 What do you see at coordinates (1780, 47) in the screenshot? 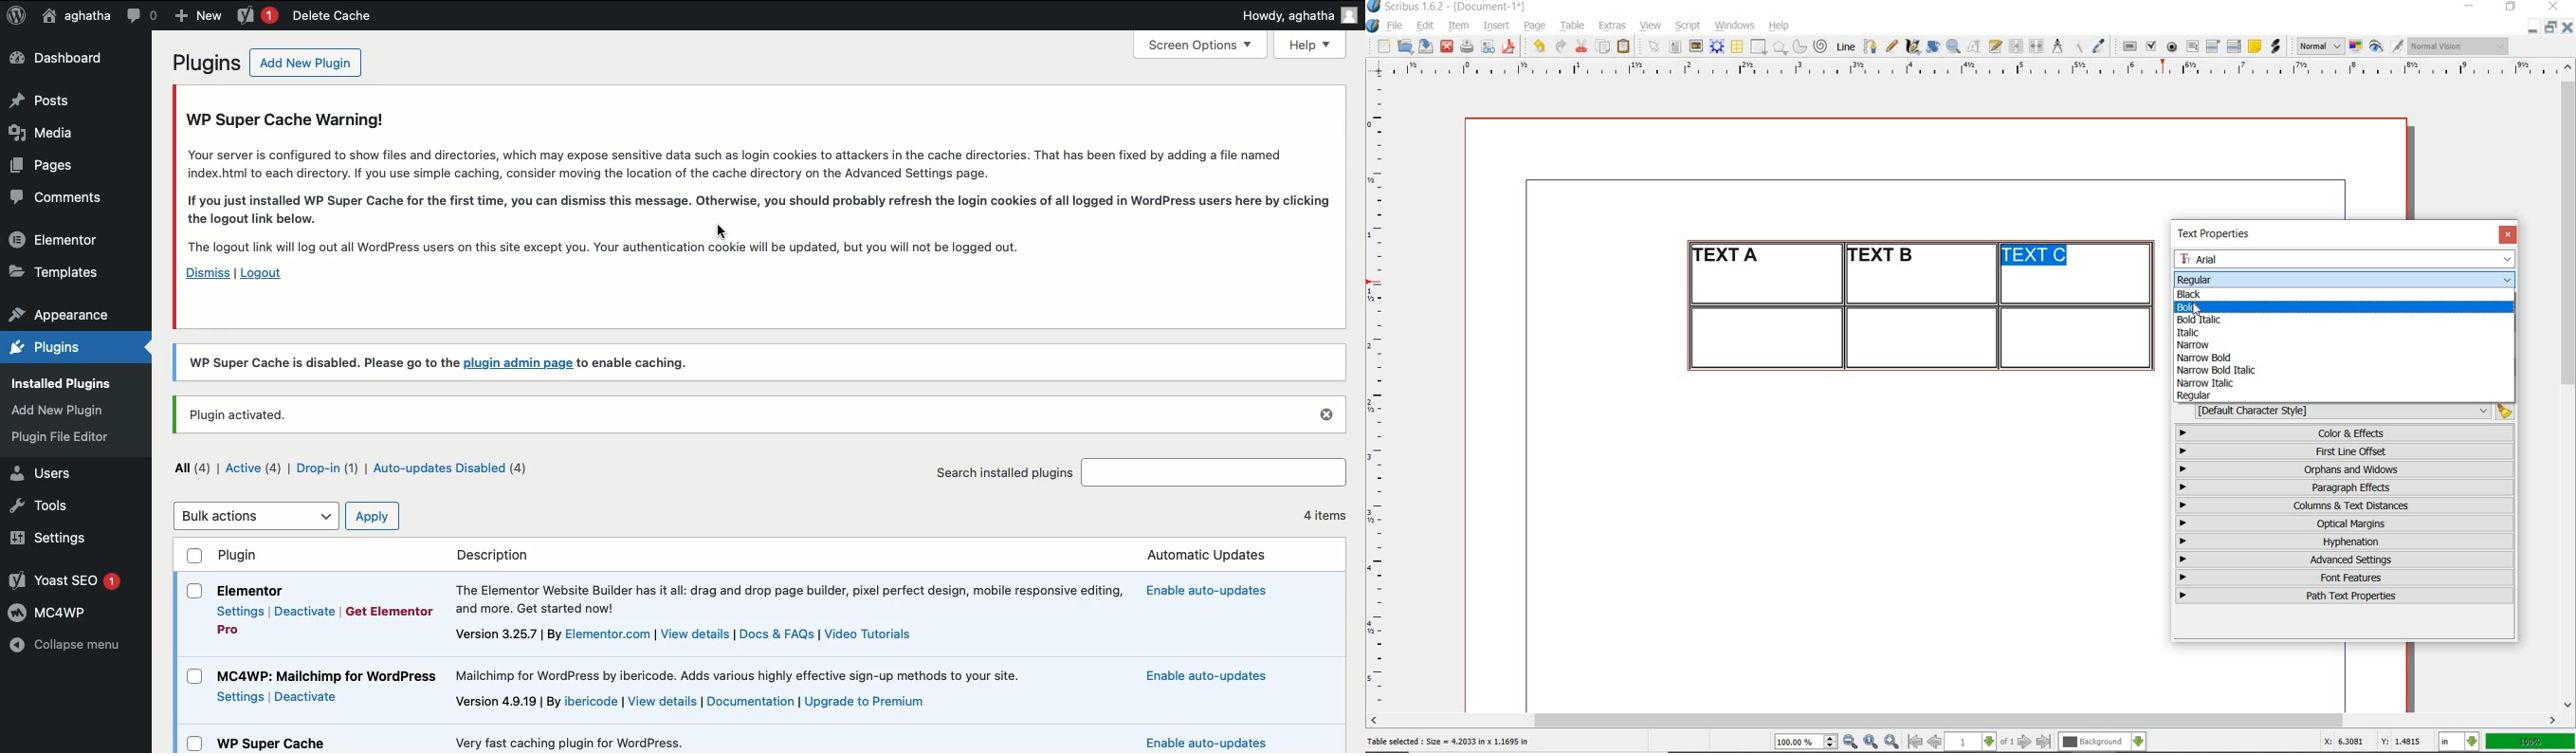
I see `polygon` at bounding box center [1780, 47].